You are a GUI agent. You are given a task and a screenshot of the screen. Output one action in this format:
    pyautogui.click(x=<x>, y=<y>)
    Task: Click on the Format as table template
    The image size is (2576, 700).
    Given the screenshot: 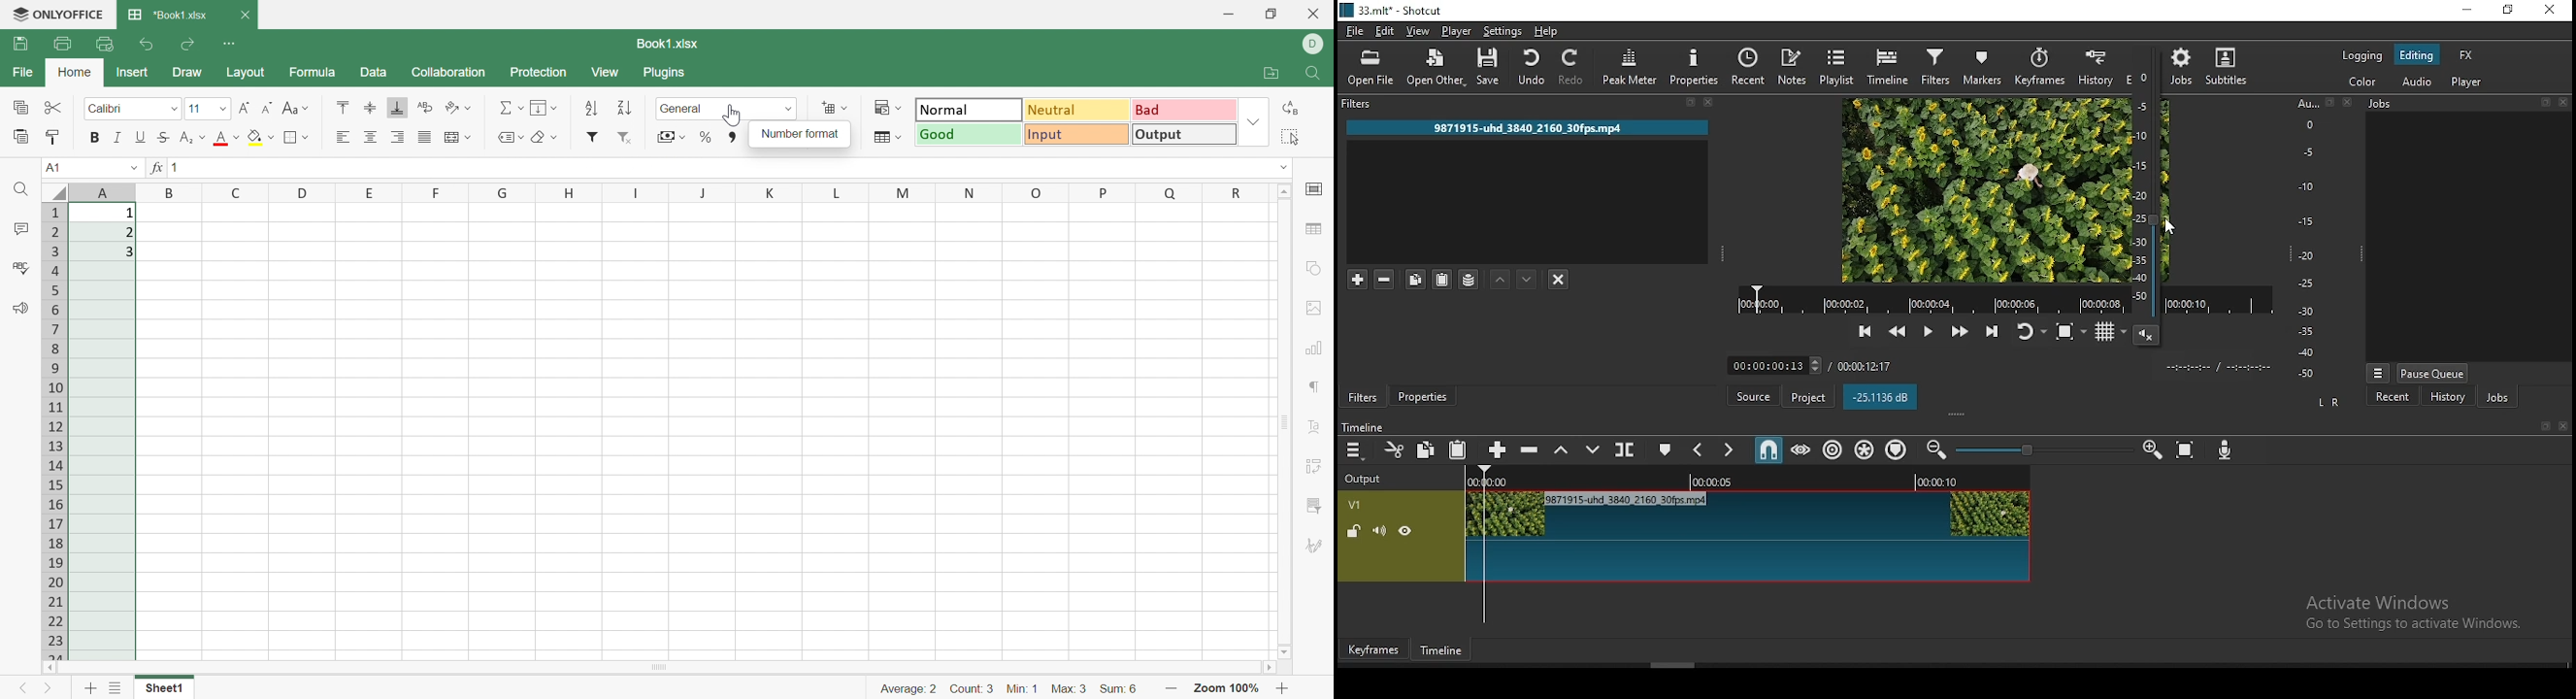 What is the action you would take?
    pyautogui.click(x=886, y=137)
    